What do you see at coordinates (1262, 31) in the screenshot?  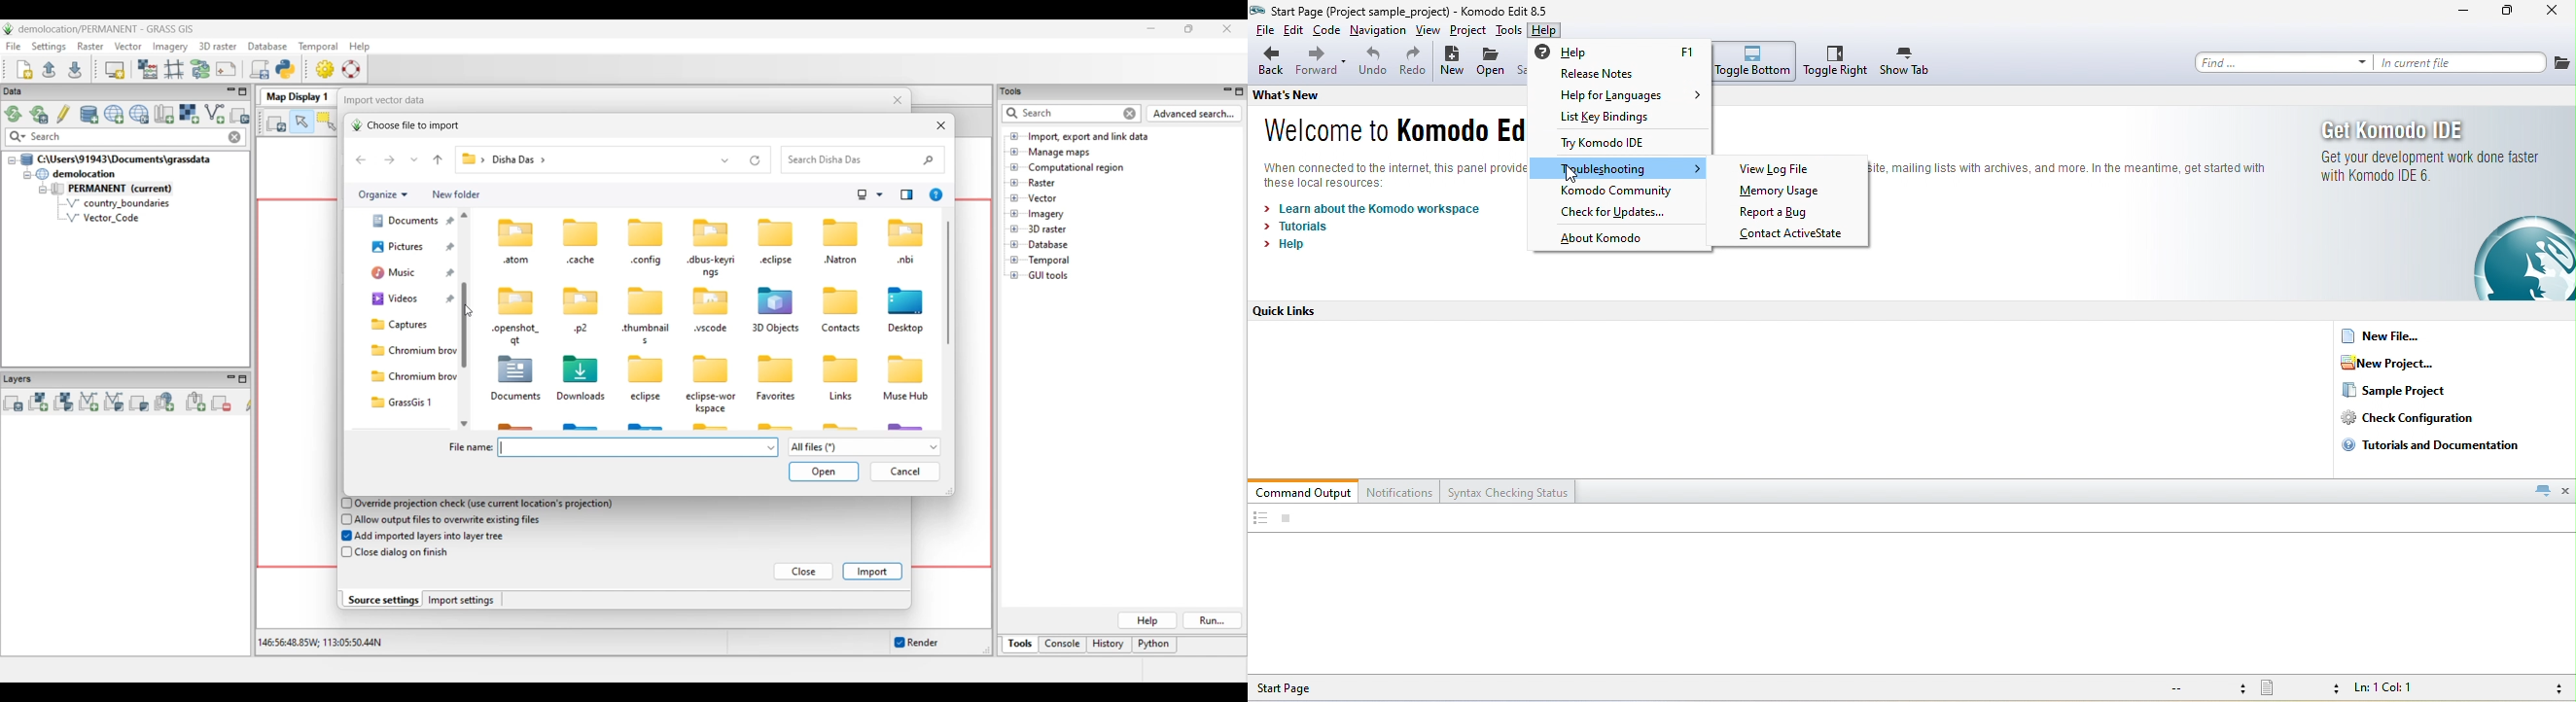 I see `file` at bounding box center [1262, 31].